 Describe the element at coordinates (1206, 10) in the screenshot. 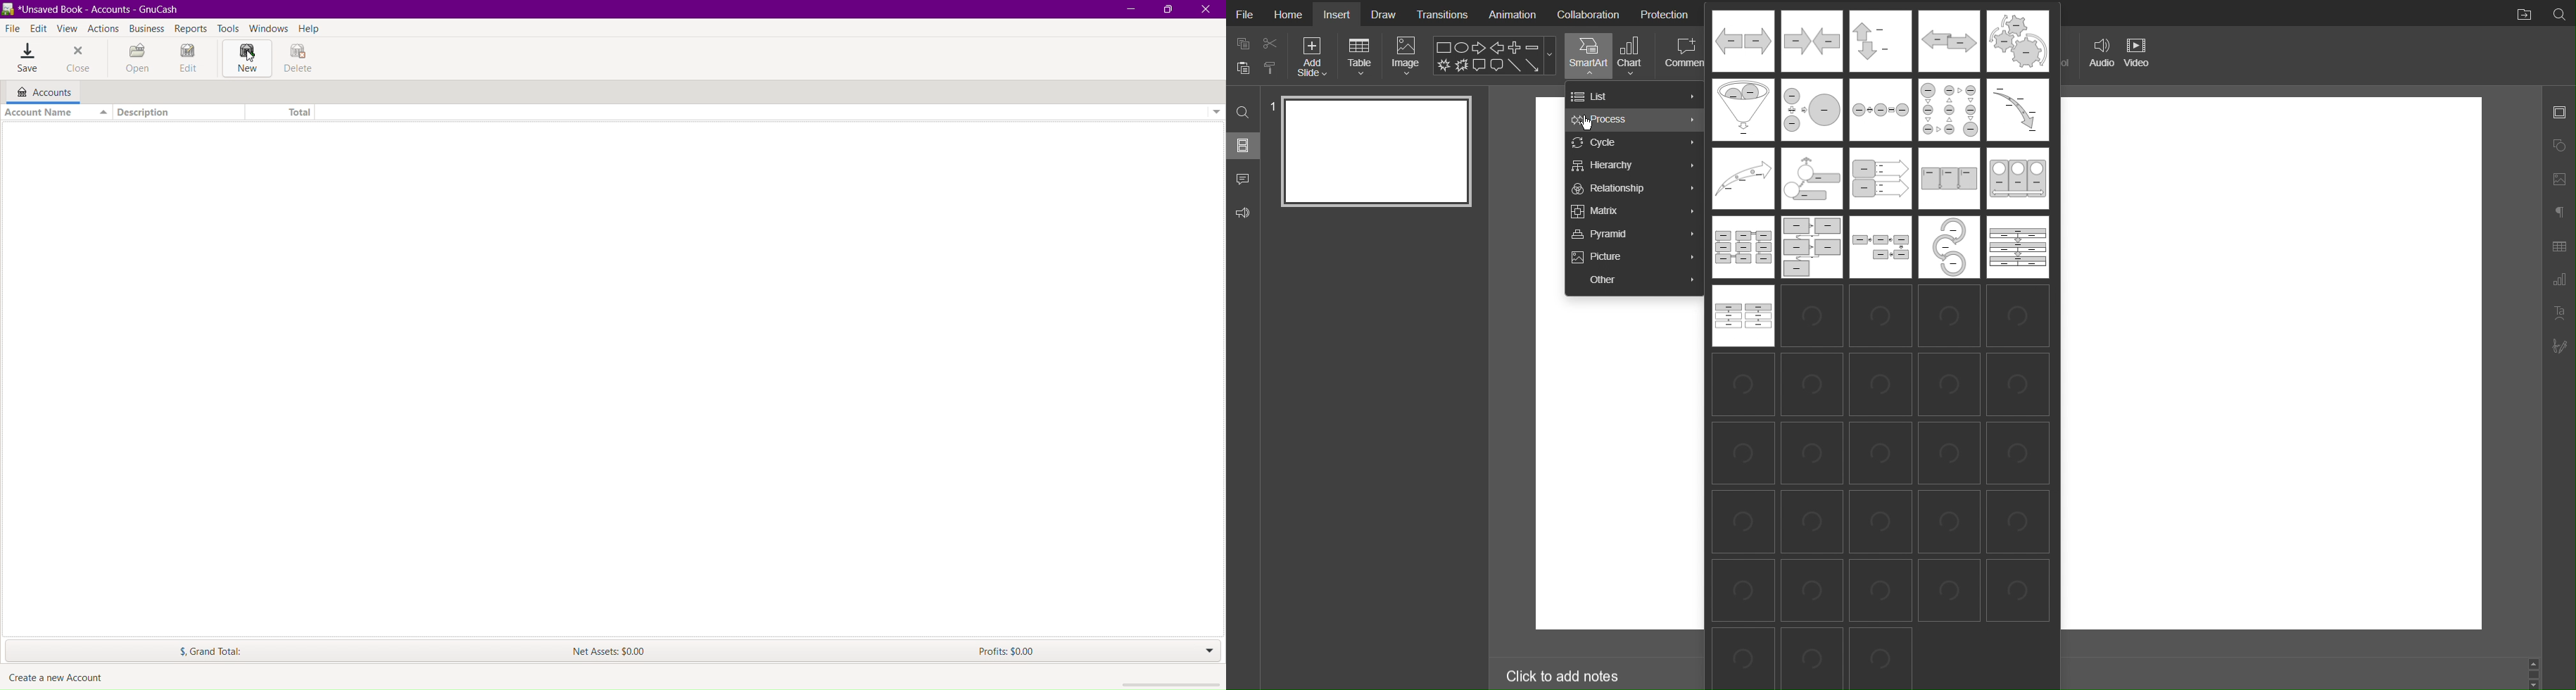

I see `Close` at that location.